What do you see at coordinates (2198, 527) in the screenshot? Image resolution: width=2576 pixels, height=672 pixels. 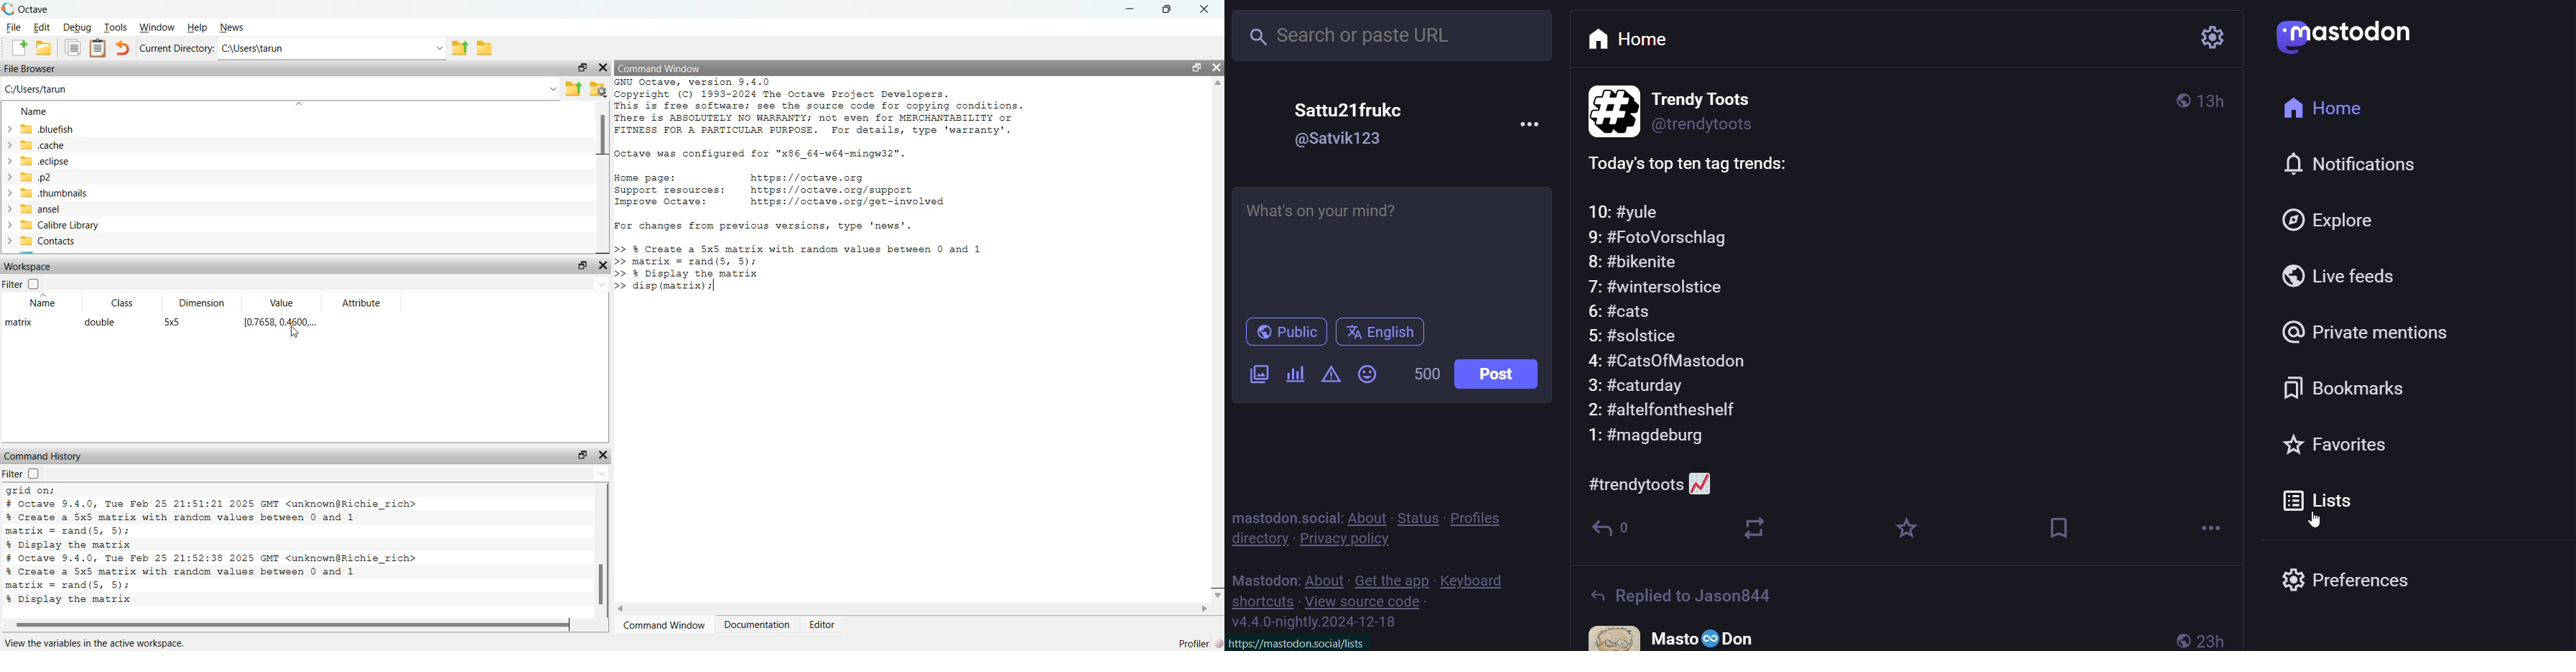 I see `more` at bounding box center [2198, 527].